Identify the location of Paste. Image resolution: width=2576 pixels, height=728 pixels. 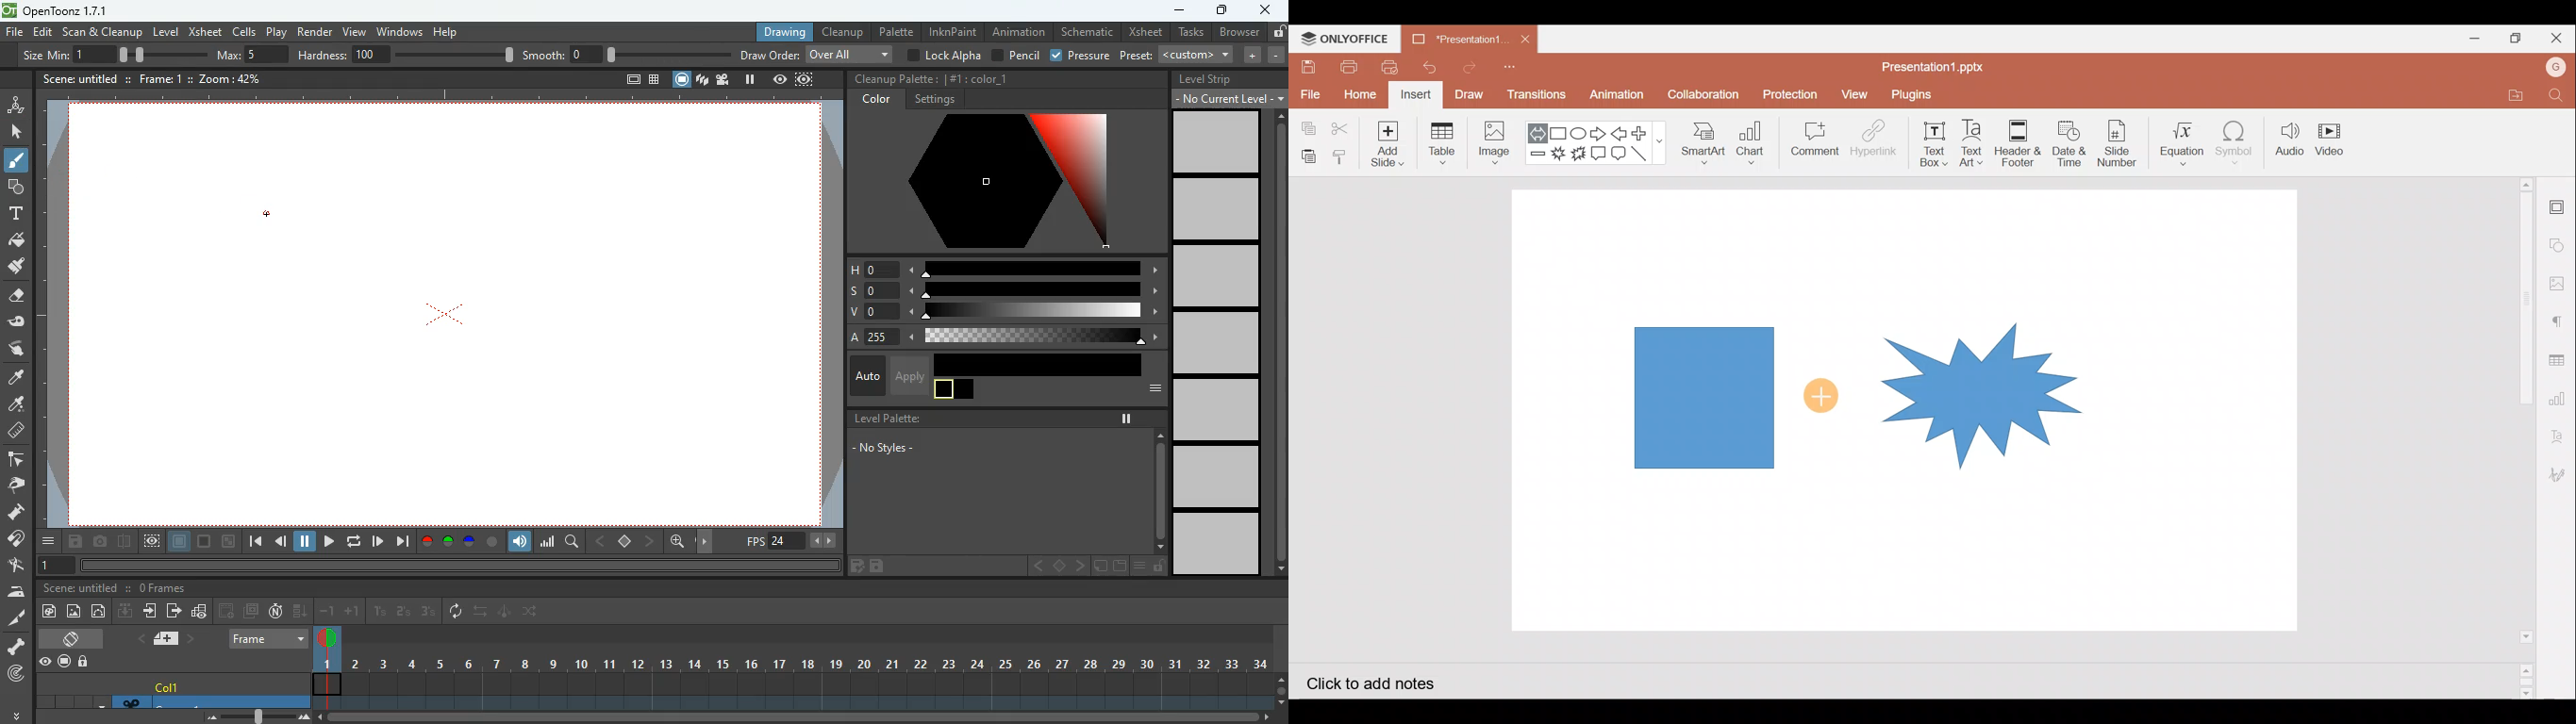
(1307, 153).